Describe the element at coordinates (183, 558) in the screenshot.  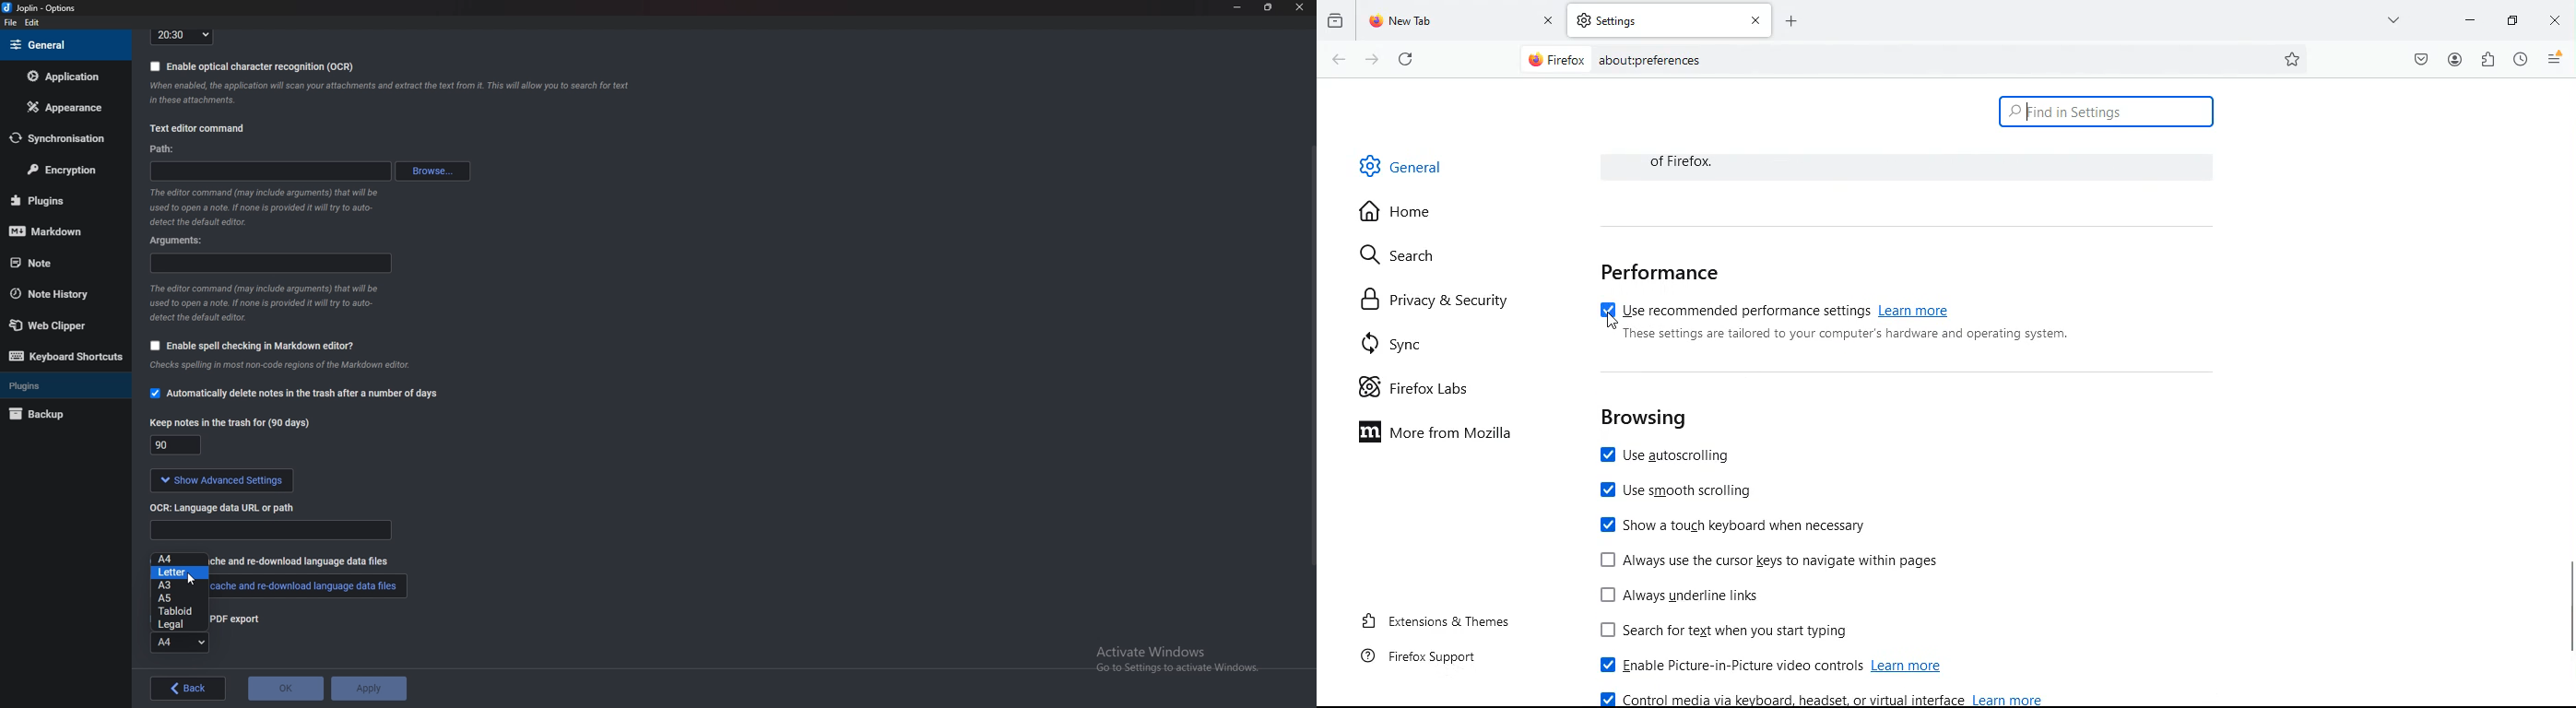
I see `a4` at that location.